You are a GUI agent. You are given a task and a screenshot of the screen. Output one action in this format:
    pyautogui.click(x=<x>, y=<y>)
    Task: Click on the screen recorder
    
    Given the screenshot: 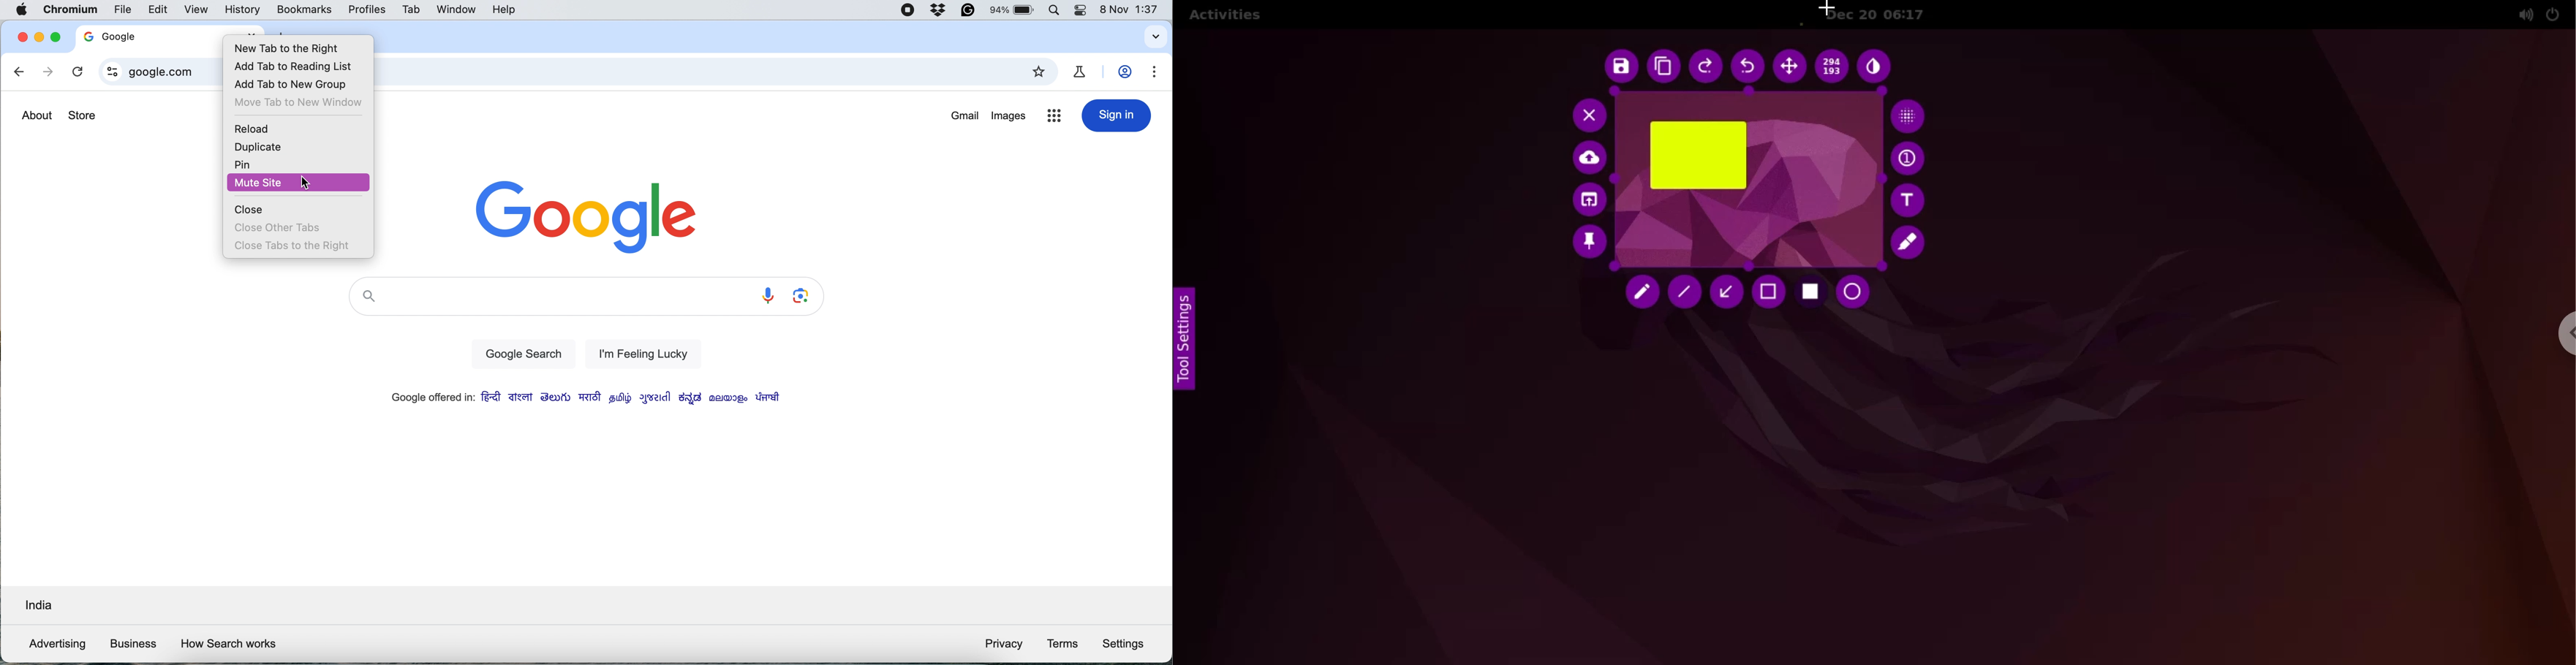 What is the action you would take?
    pyautogui.click(x=908, y=11)
    